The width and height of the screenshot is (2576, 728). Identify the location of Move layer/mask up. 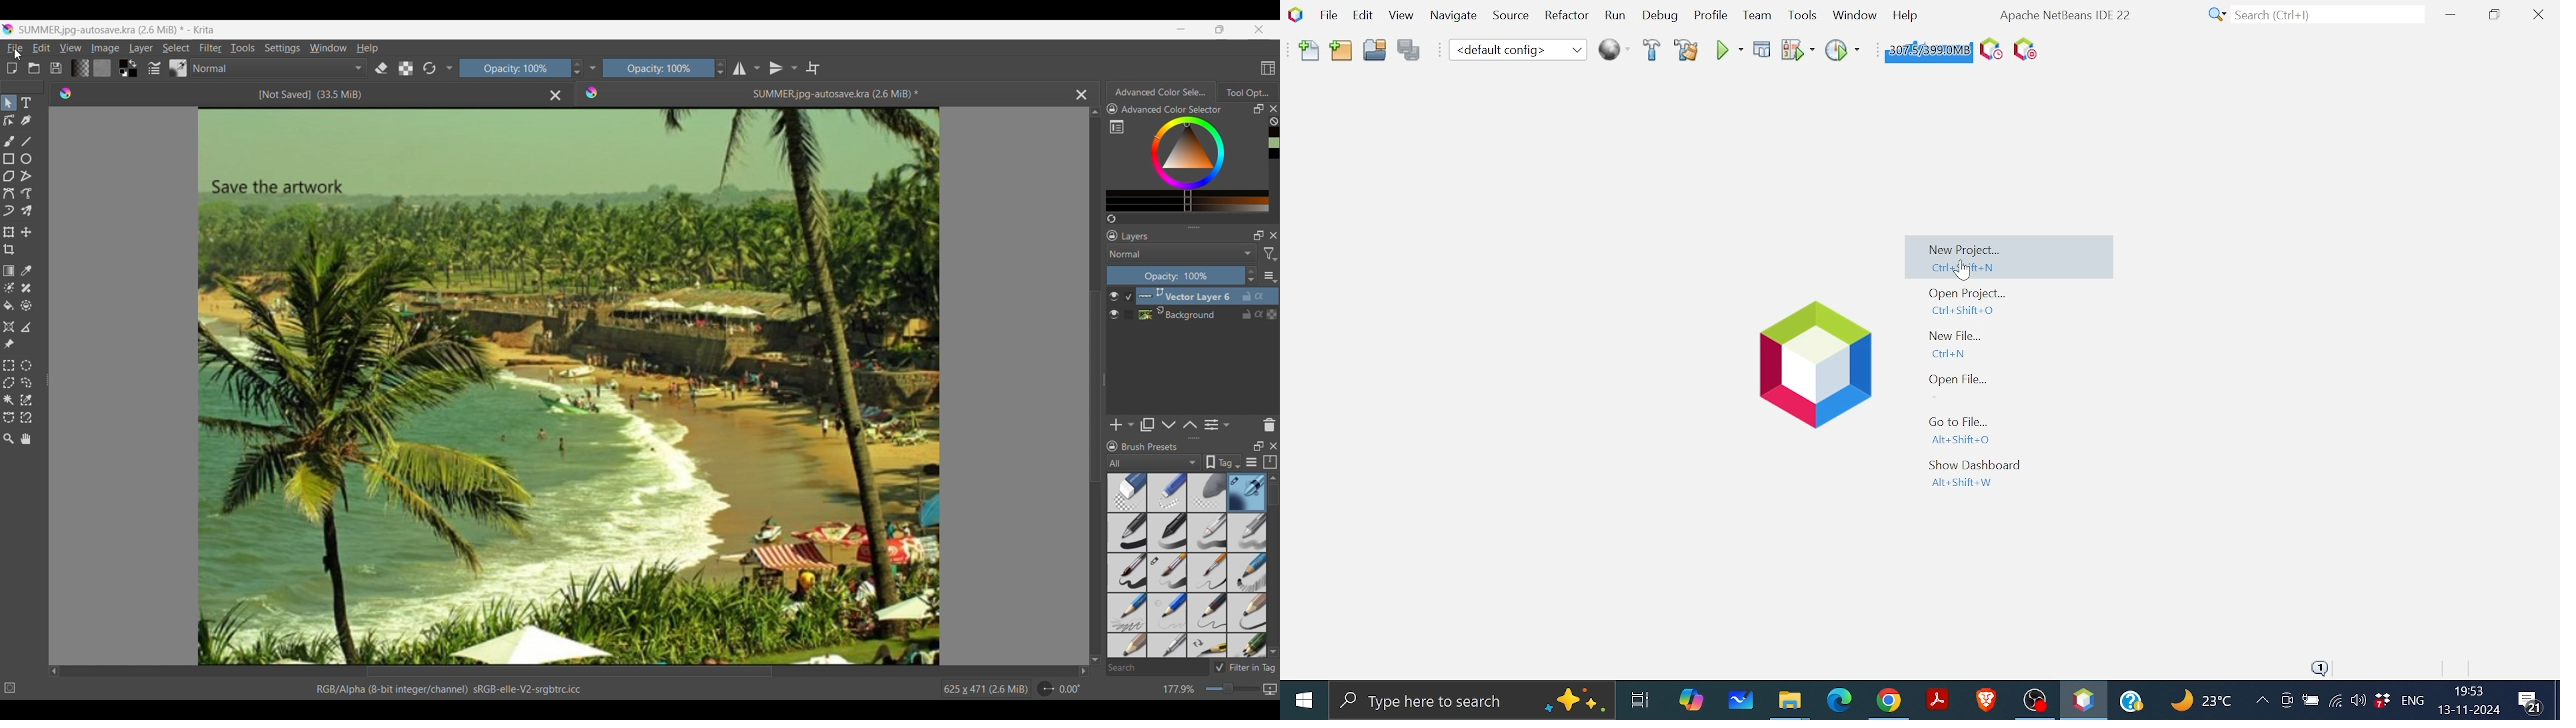
(1189, 425).